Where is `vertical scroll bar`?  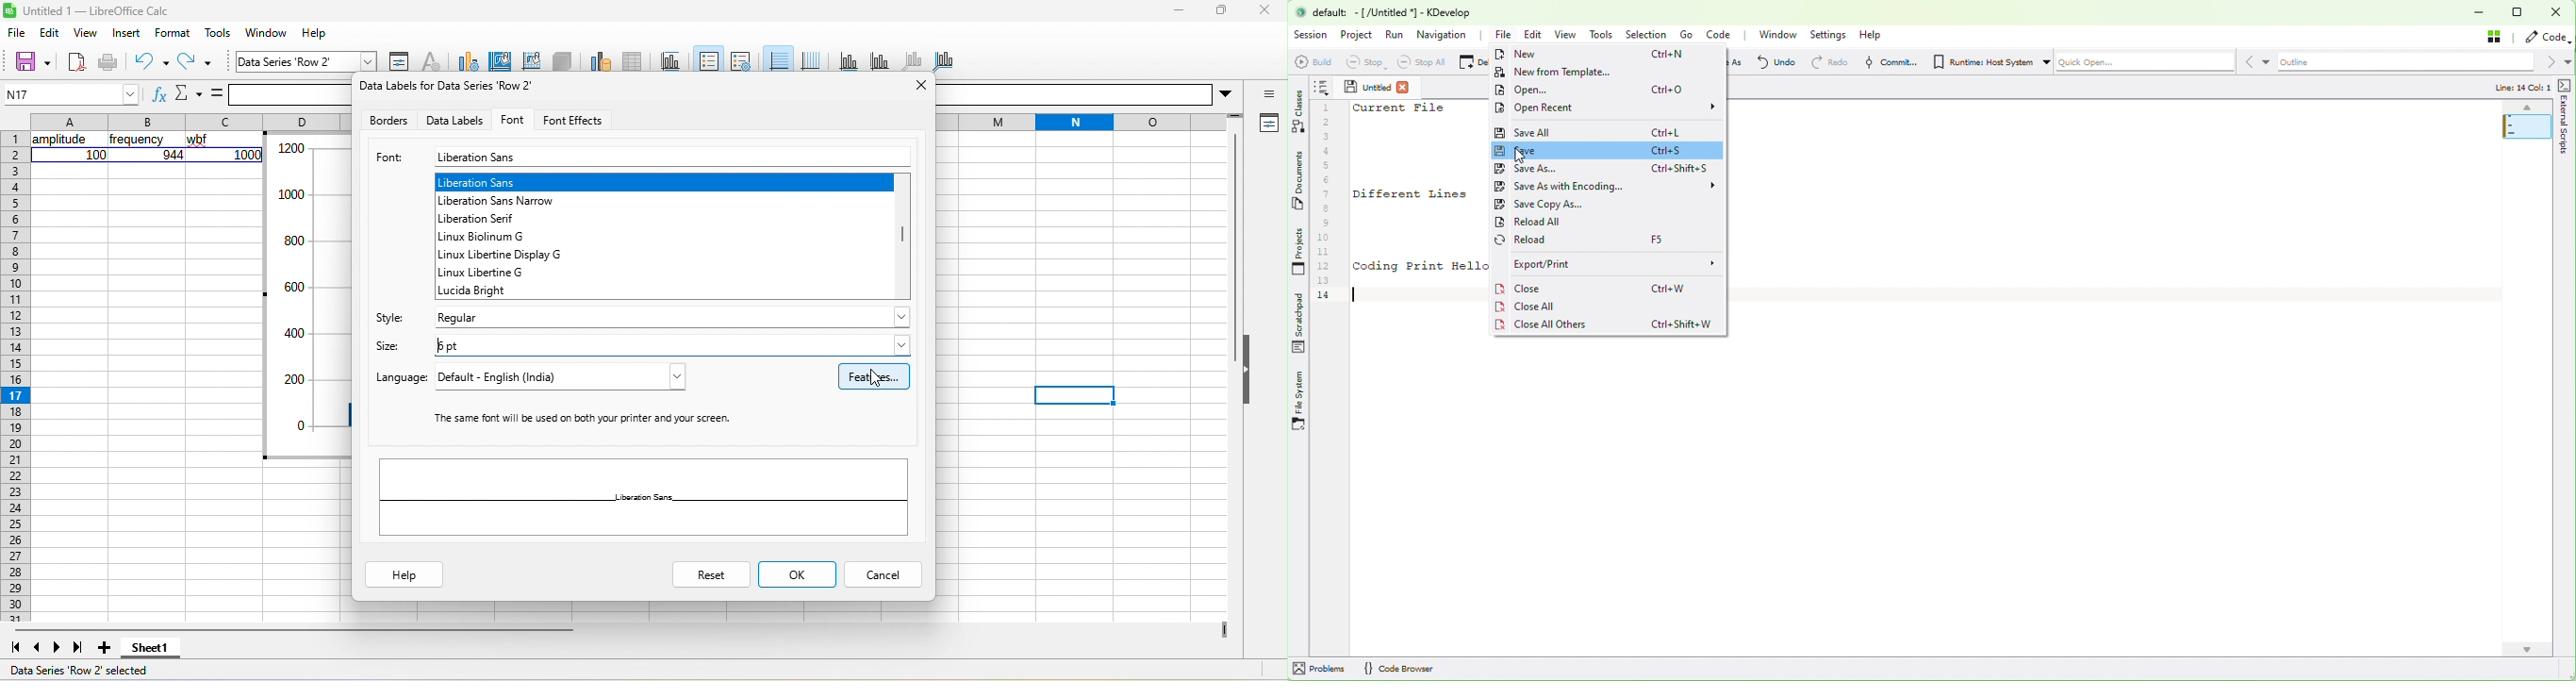
vertical scroll bar is located at coordinates (1235, 247).